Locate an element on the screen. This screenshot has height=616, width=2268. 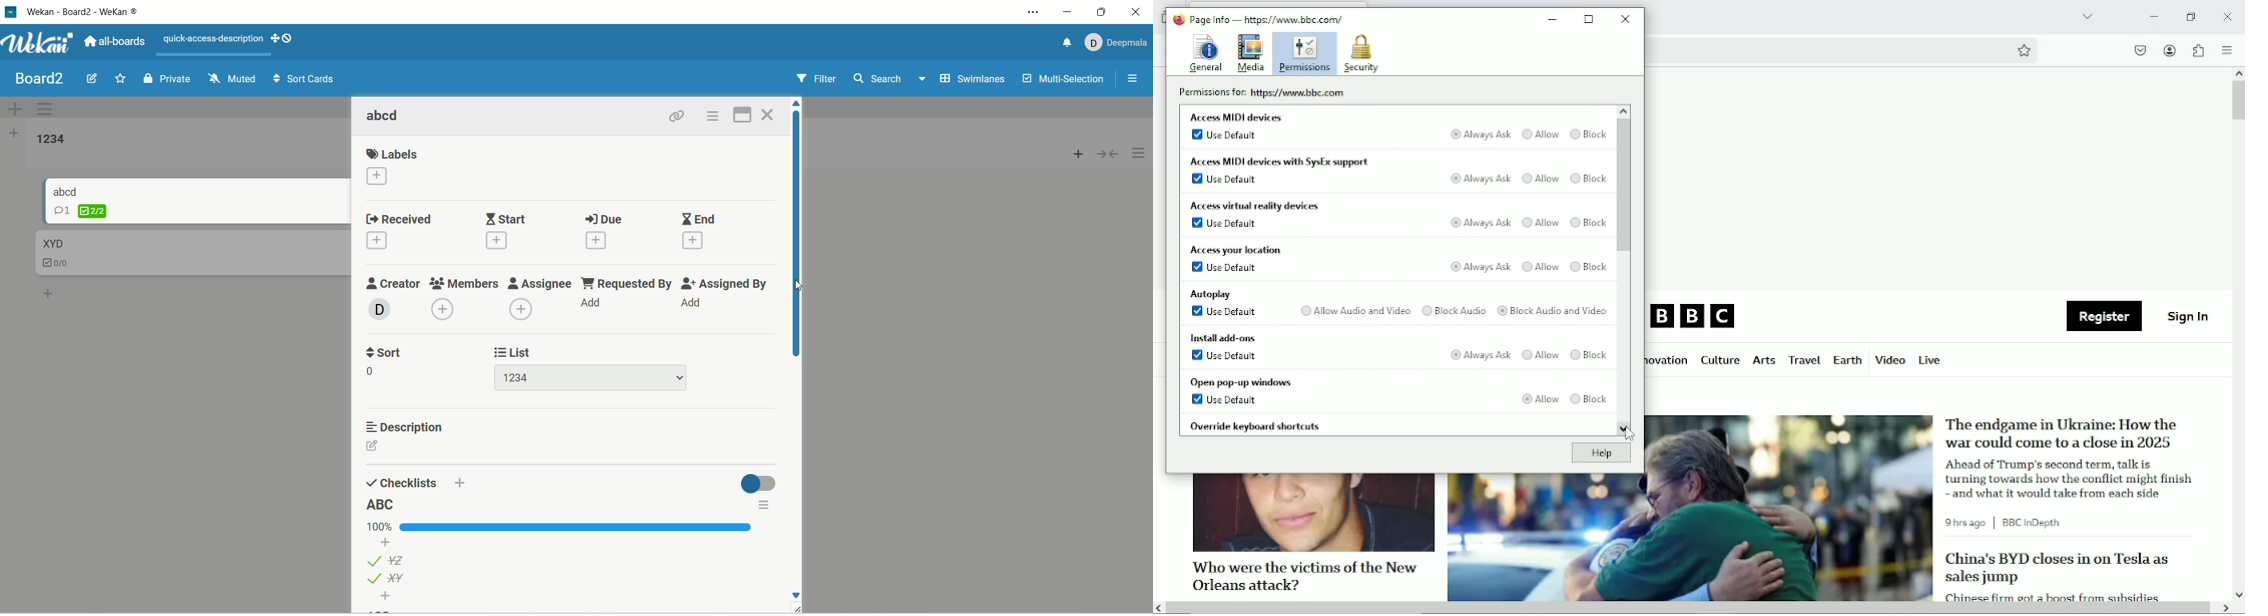
Media is located at coordinates (1251, 54).